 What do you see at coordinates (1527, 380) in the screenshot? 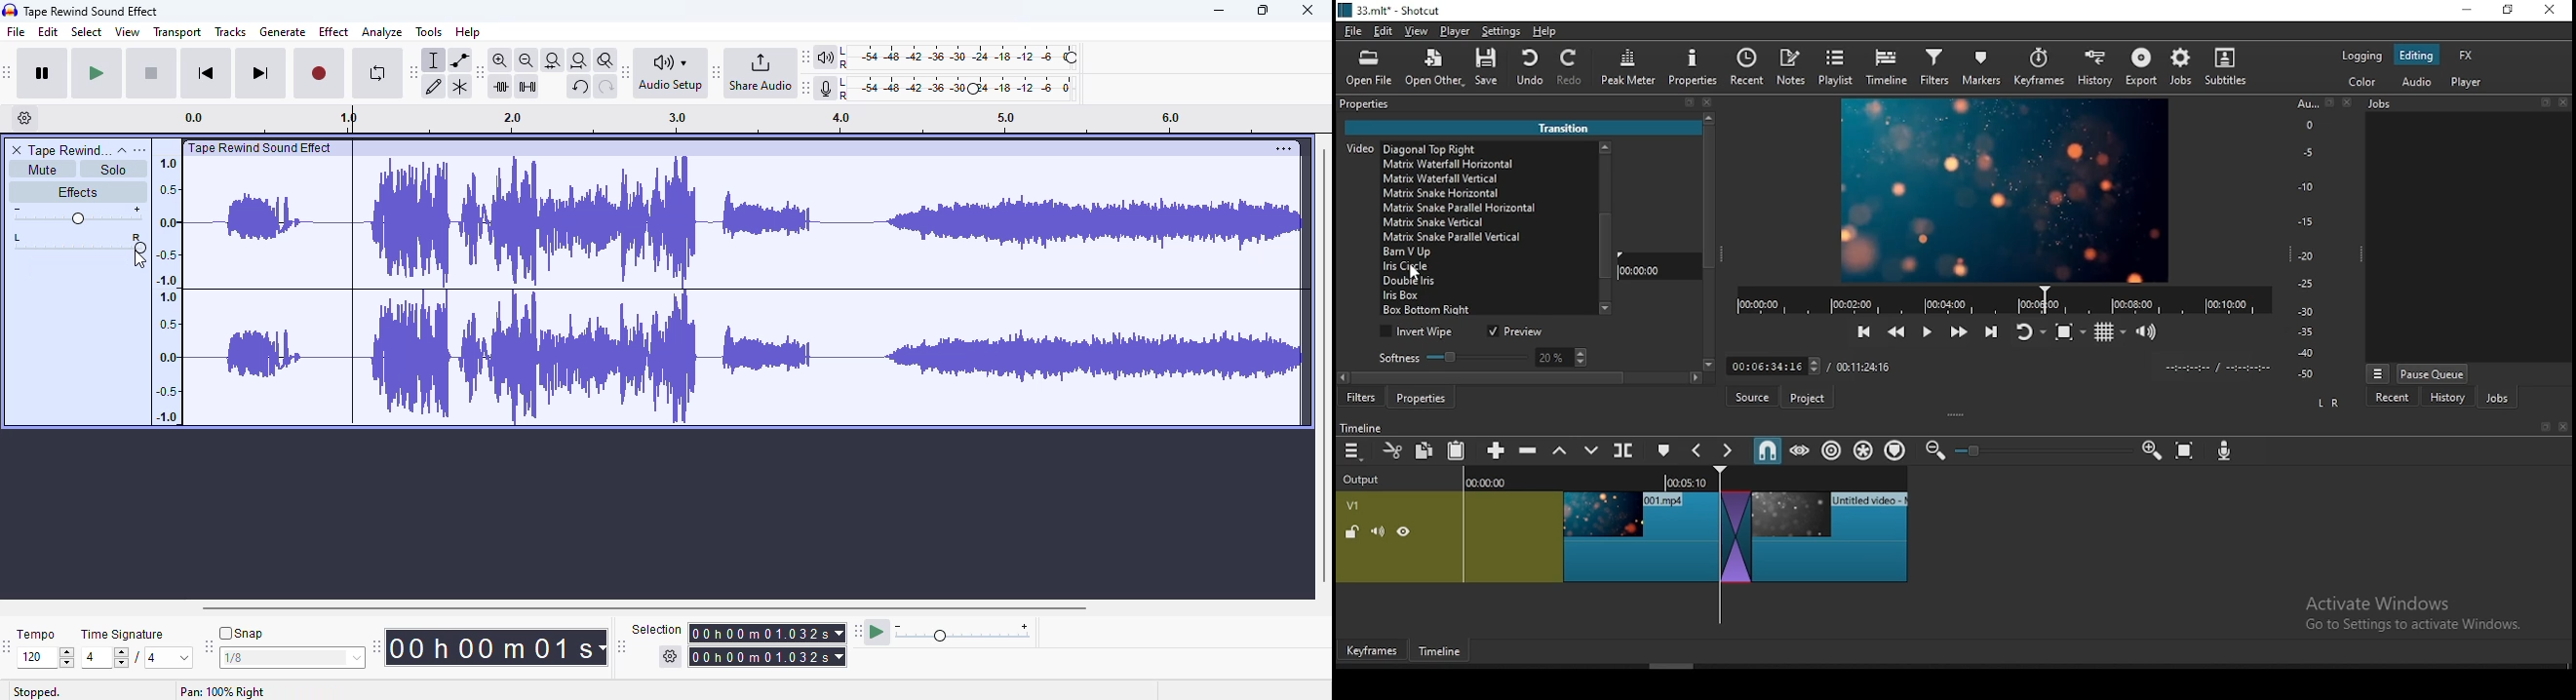
I see `scroll bar` at bounding box center [1527, 380].